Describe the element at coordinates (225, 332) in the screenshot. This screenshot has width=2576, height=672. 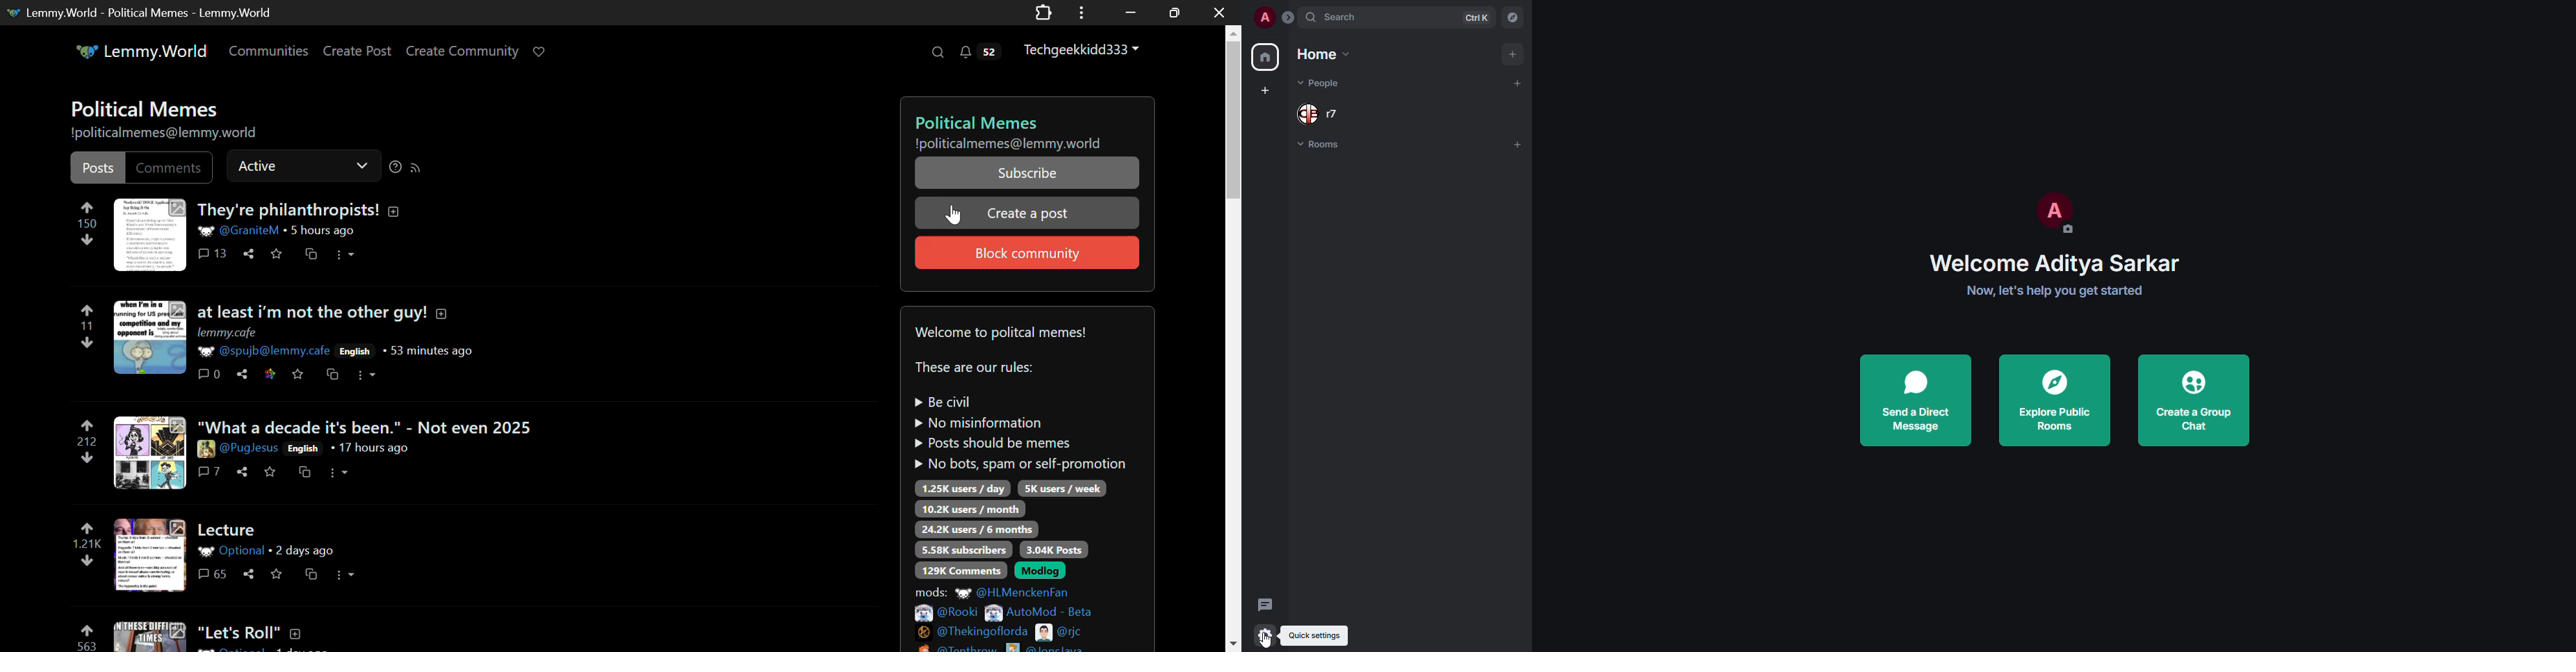
I see `lemmycafe` at that location.